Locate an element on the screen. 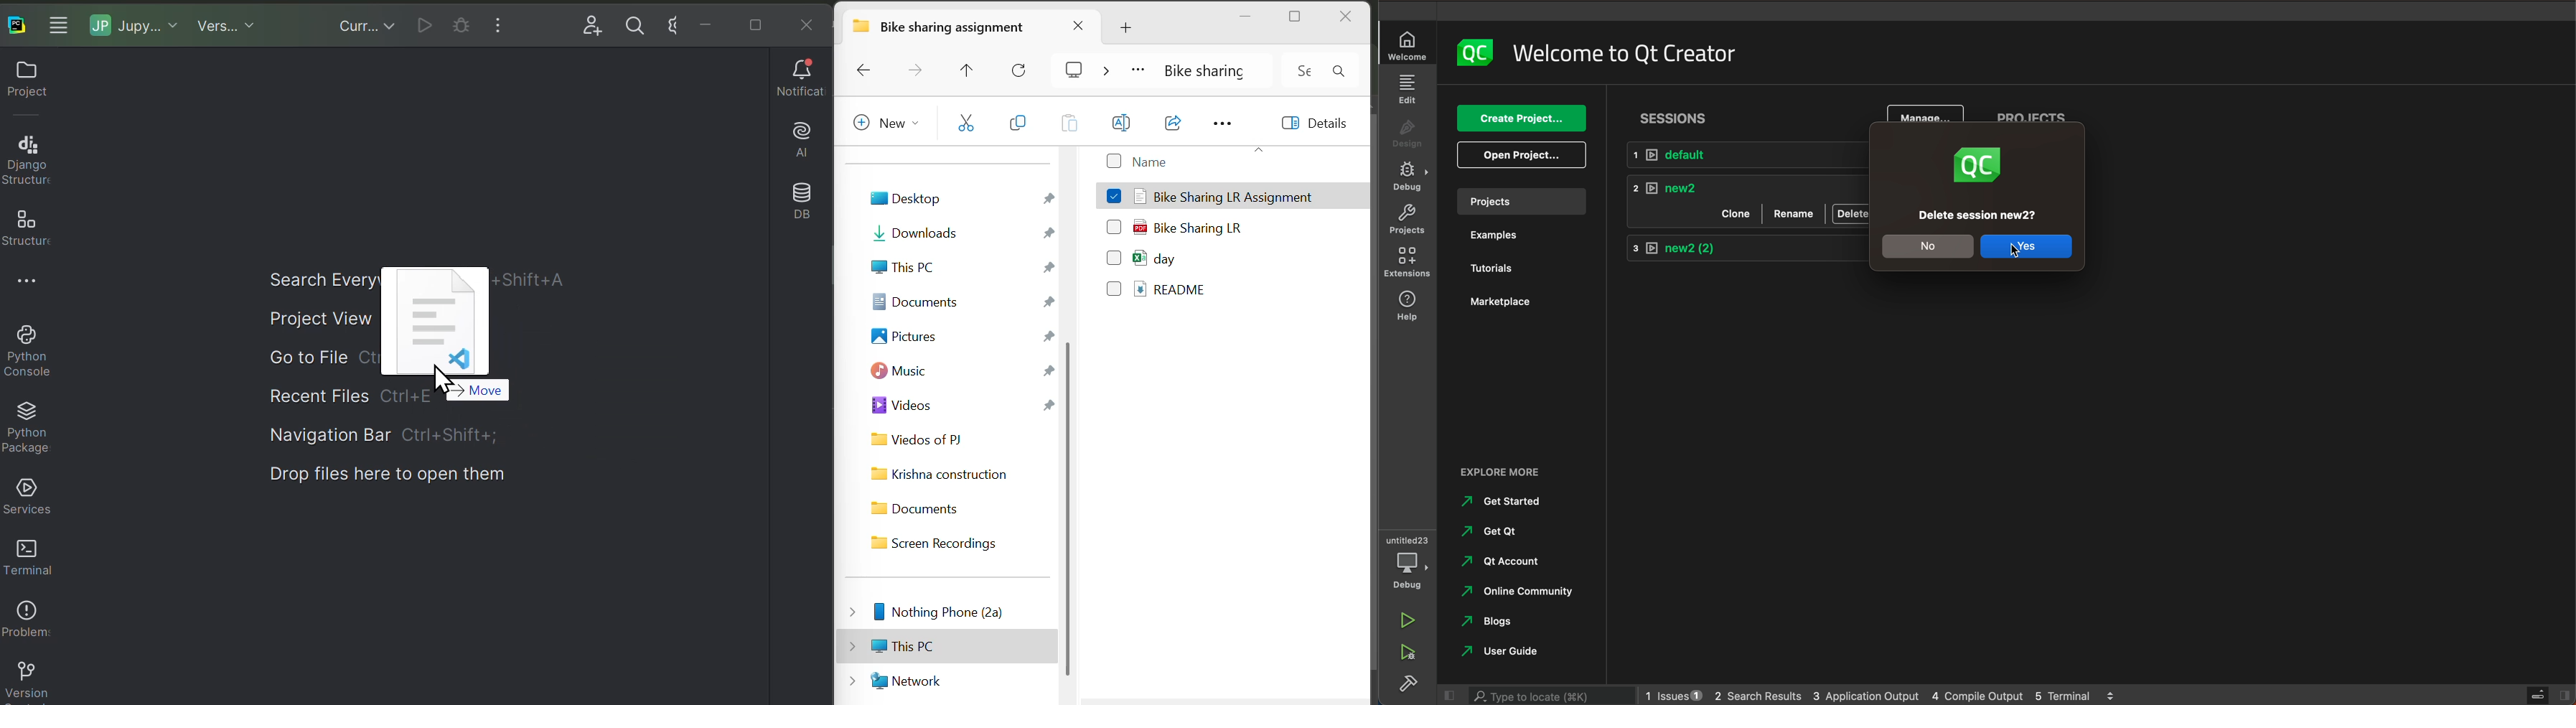 This screenshot has width=2576, height=728. debug is located at coordinates (1408, 177).